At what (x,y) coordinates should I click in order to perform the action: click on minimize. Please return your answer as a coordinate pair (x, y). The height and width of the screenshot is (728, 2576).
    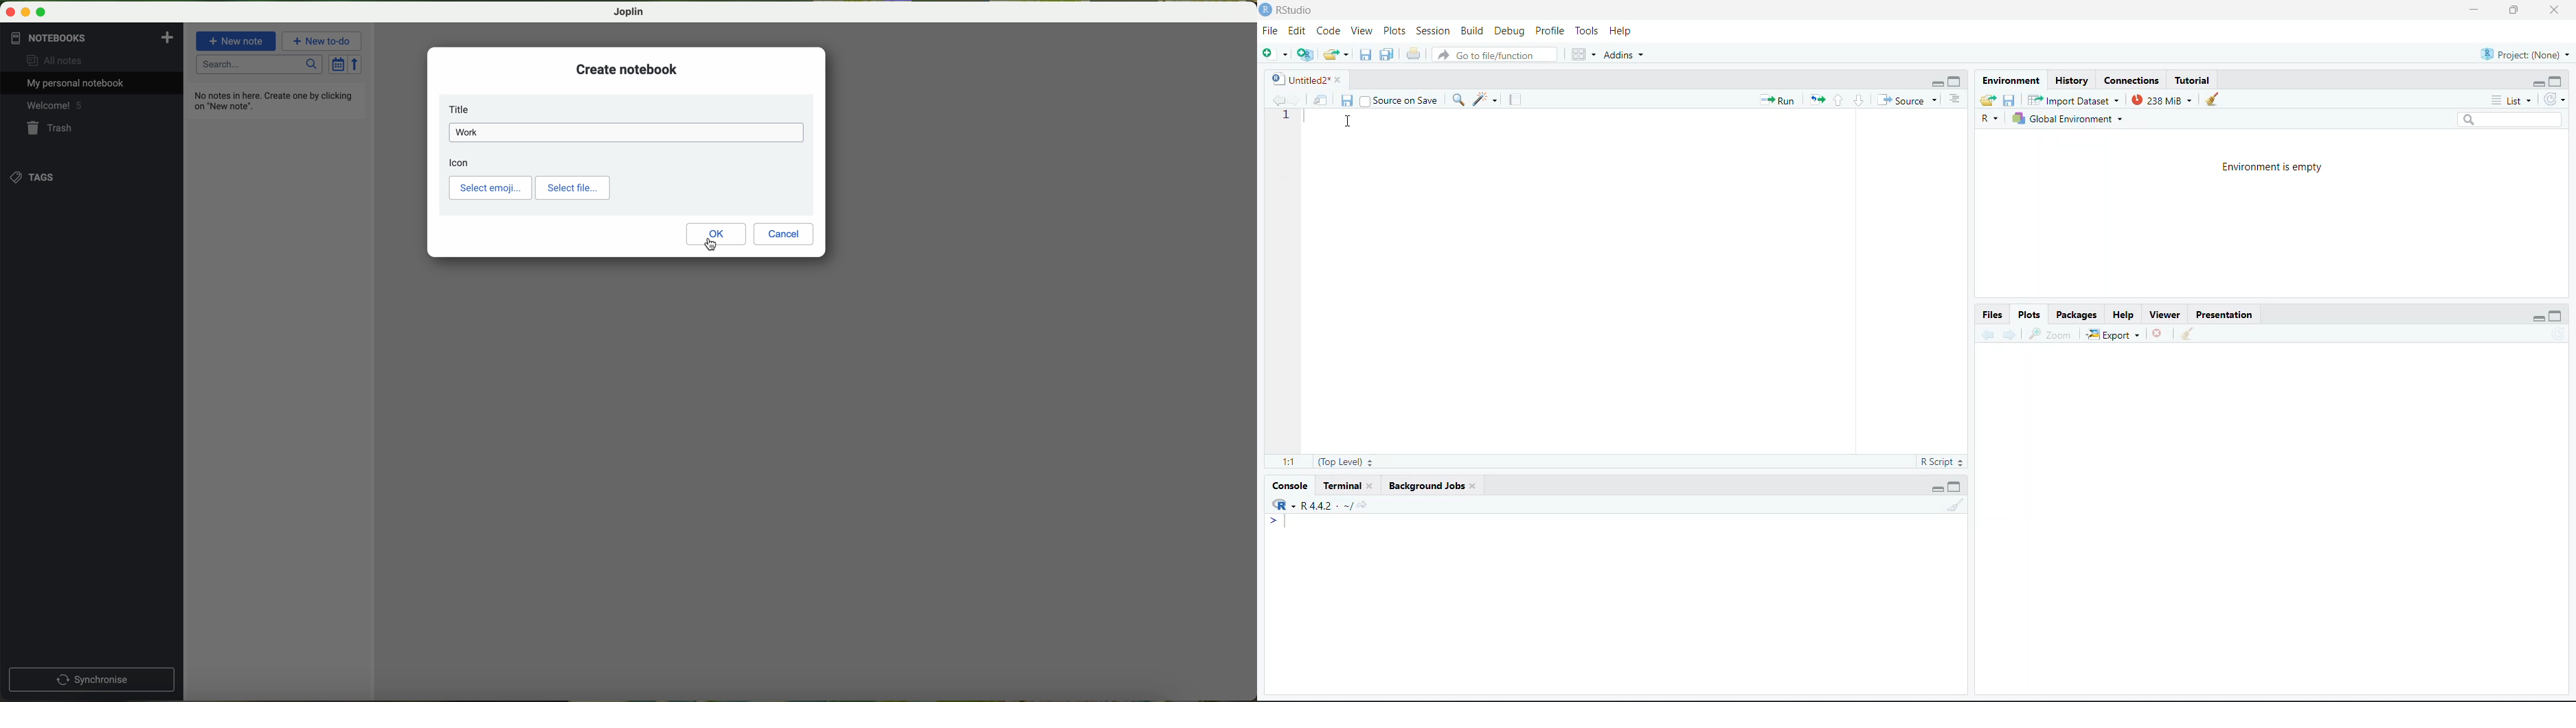
    Looking at the image, I should click on (2474, 10).